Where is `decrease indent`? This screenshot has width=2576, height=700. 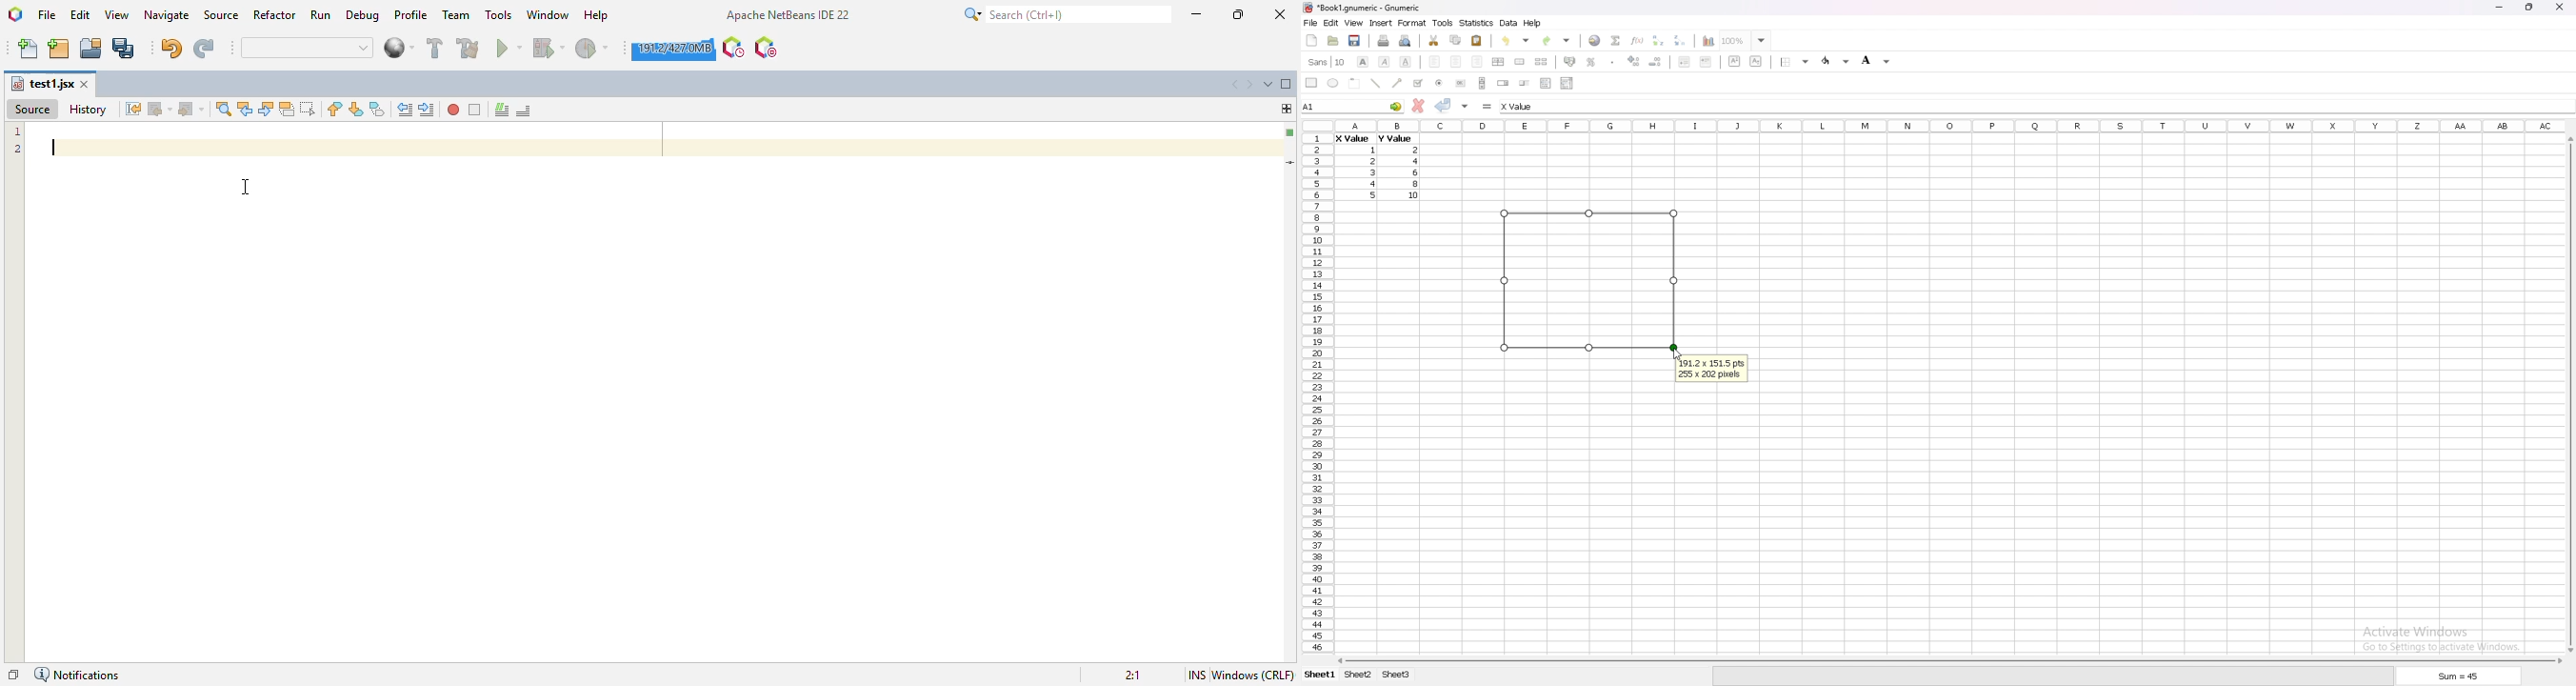
decrease indent is located at coordinates (1685, 61).